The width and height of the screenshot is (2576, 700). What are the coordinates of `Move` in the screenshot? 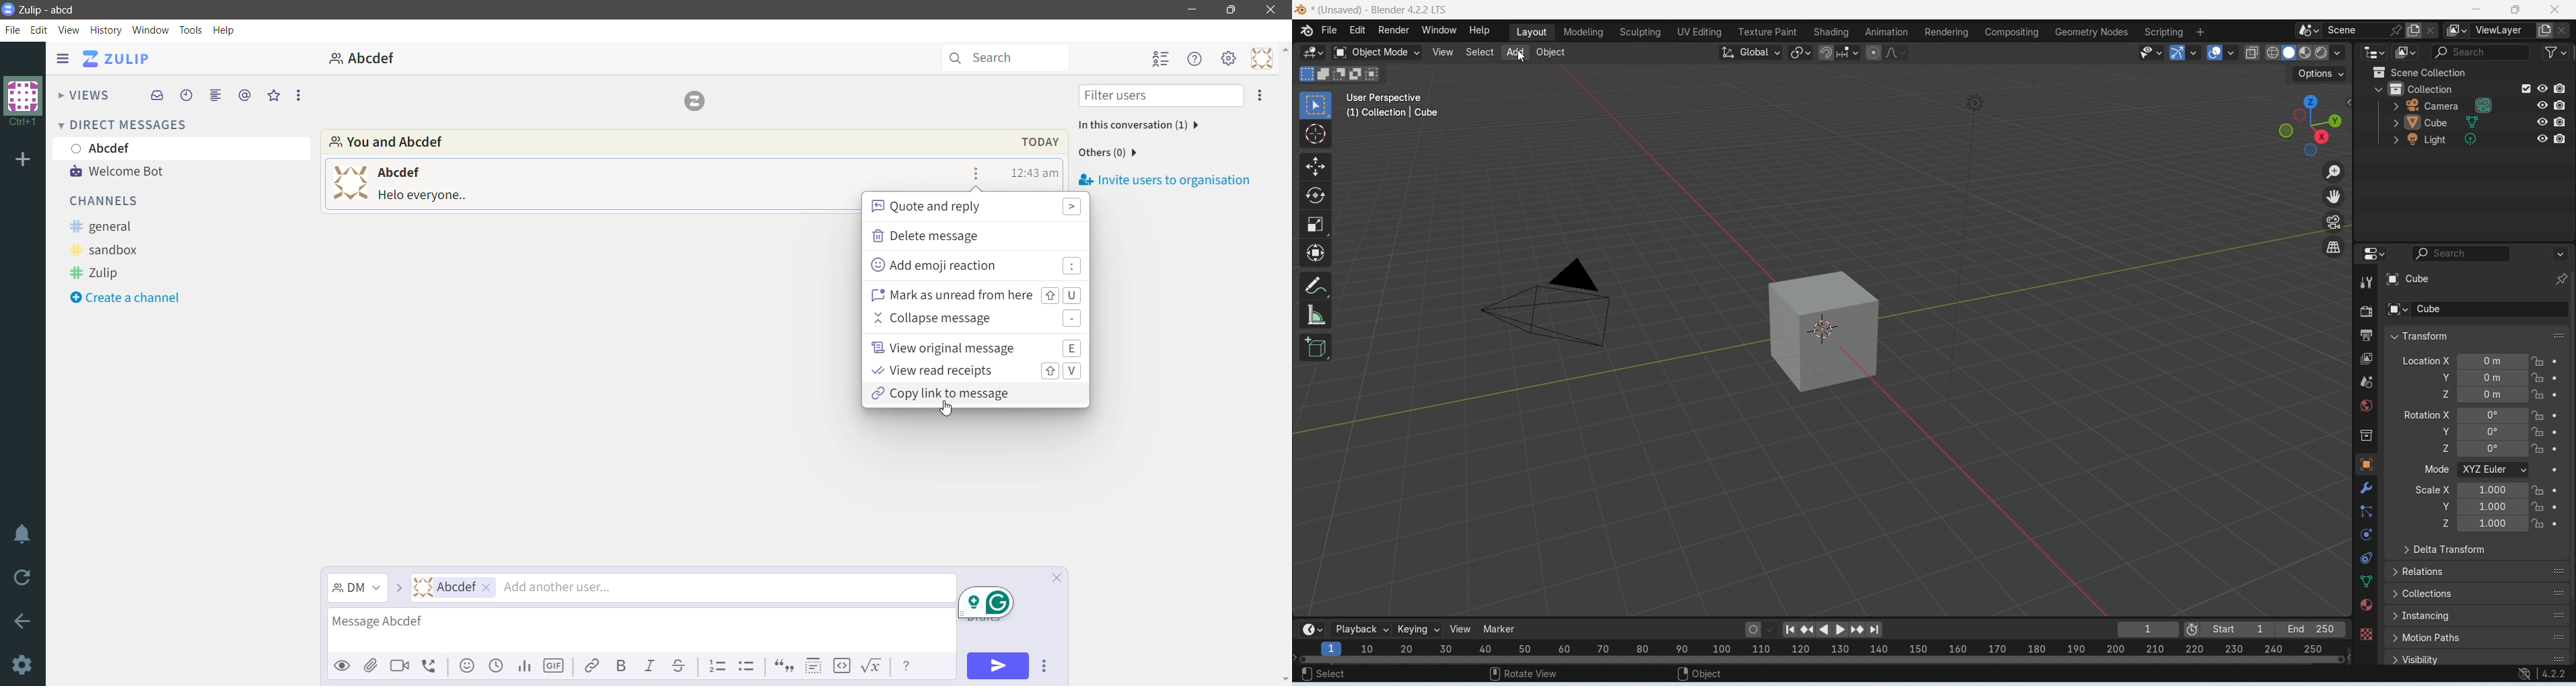 It's located at (1315, 166).